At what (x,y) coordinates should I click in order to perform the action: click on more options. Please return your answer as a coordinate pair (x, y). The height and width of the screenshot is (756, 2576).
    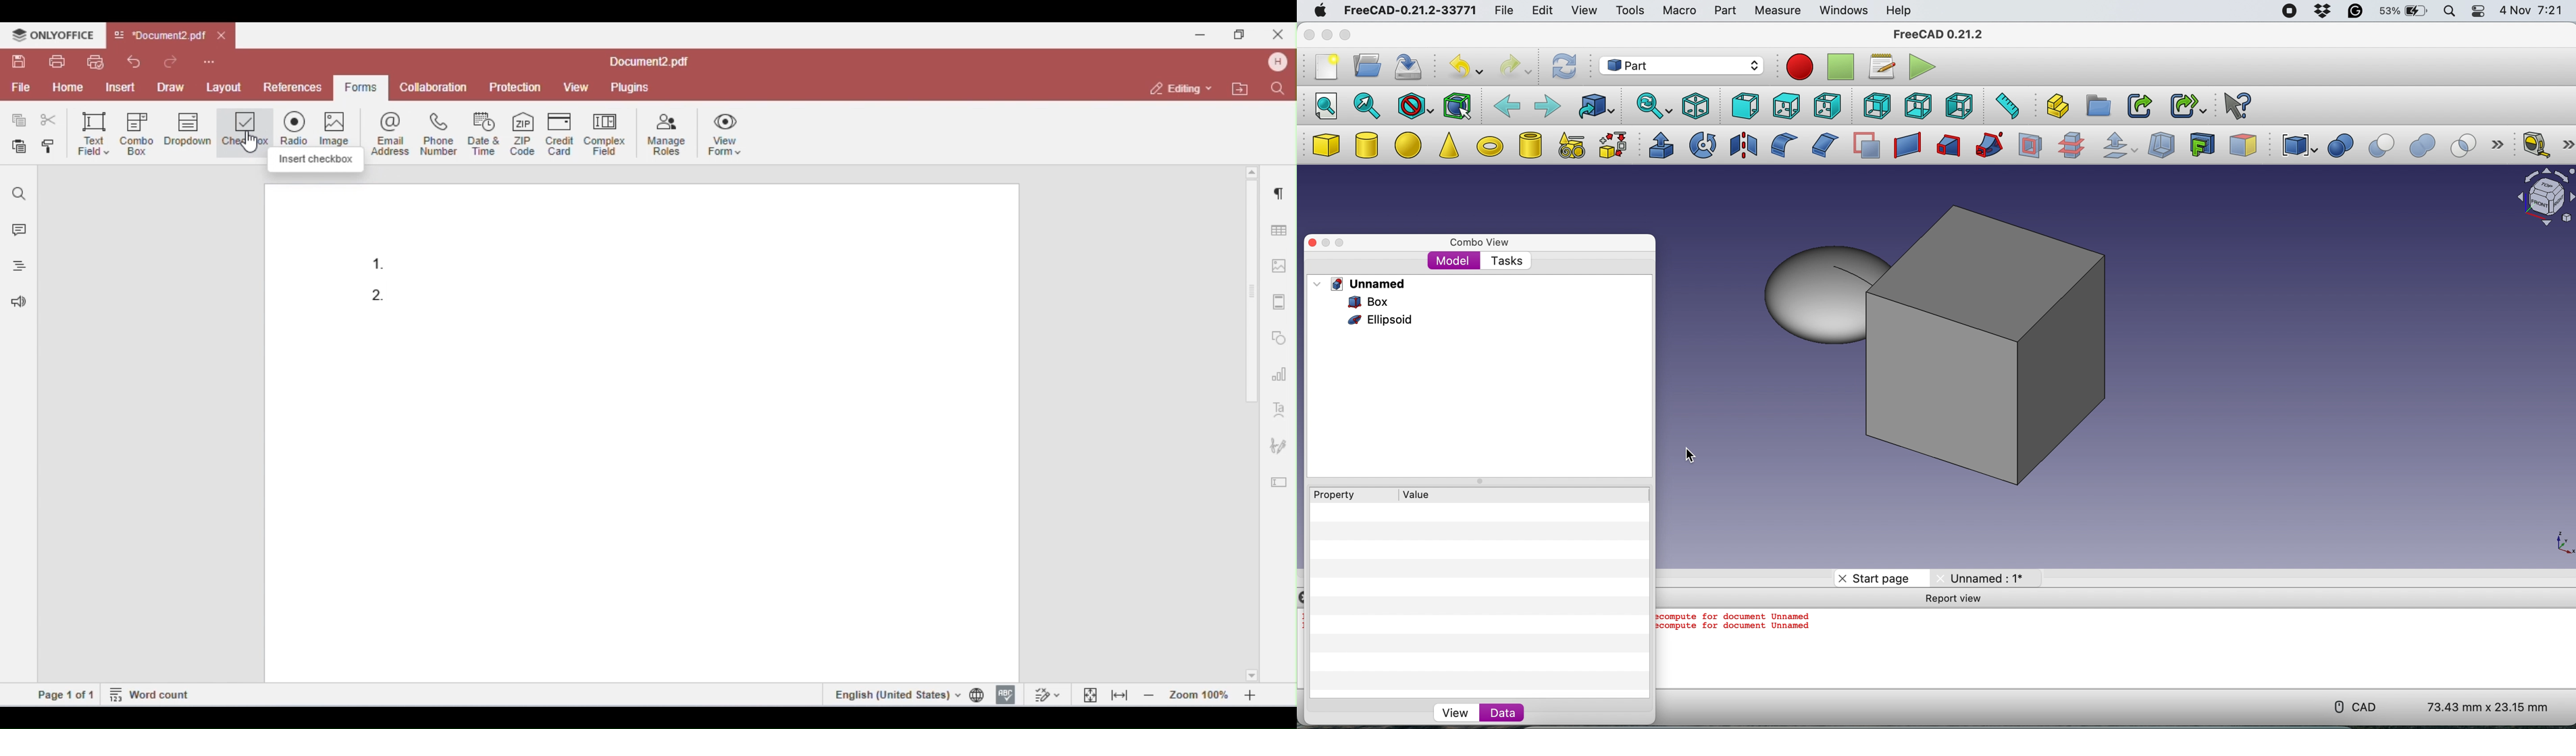
    Looking at the image, I should click on (2569, 144).